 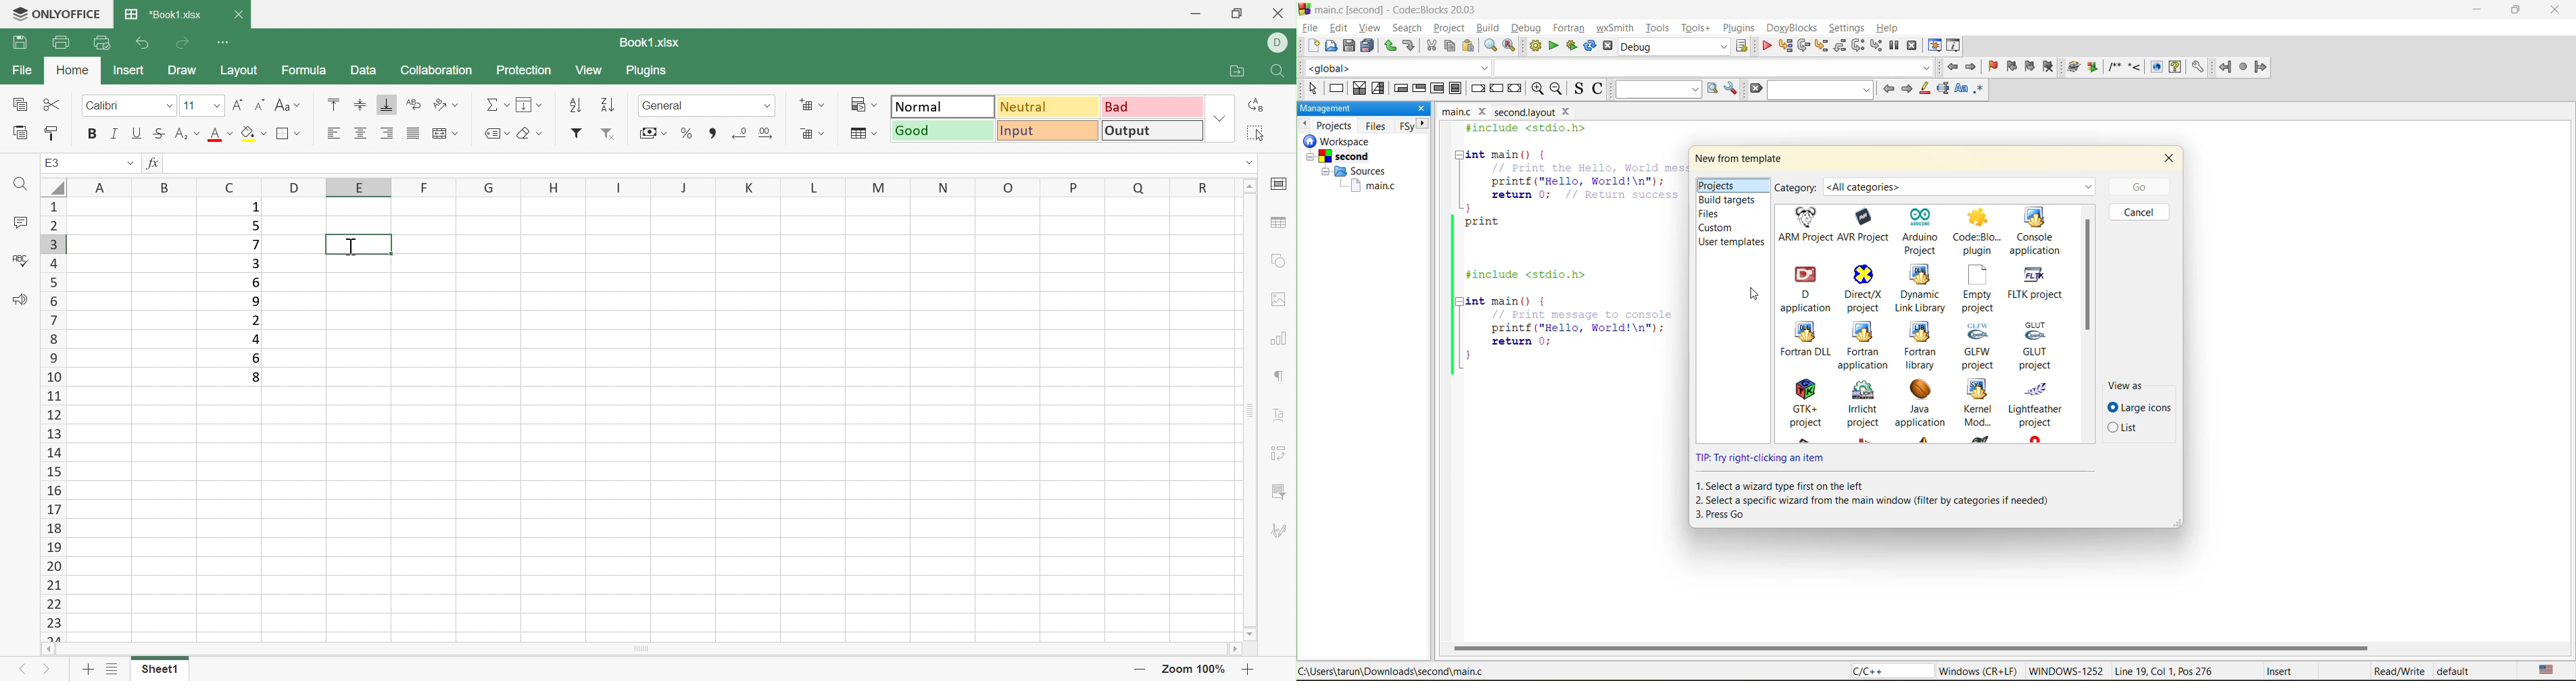 What do you see at coordinates (101, 43) in the screenshot?
I see `Quick Print` at bounding box center [101, 43].